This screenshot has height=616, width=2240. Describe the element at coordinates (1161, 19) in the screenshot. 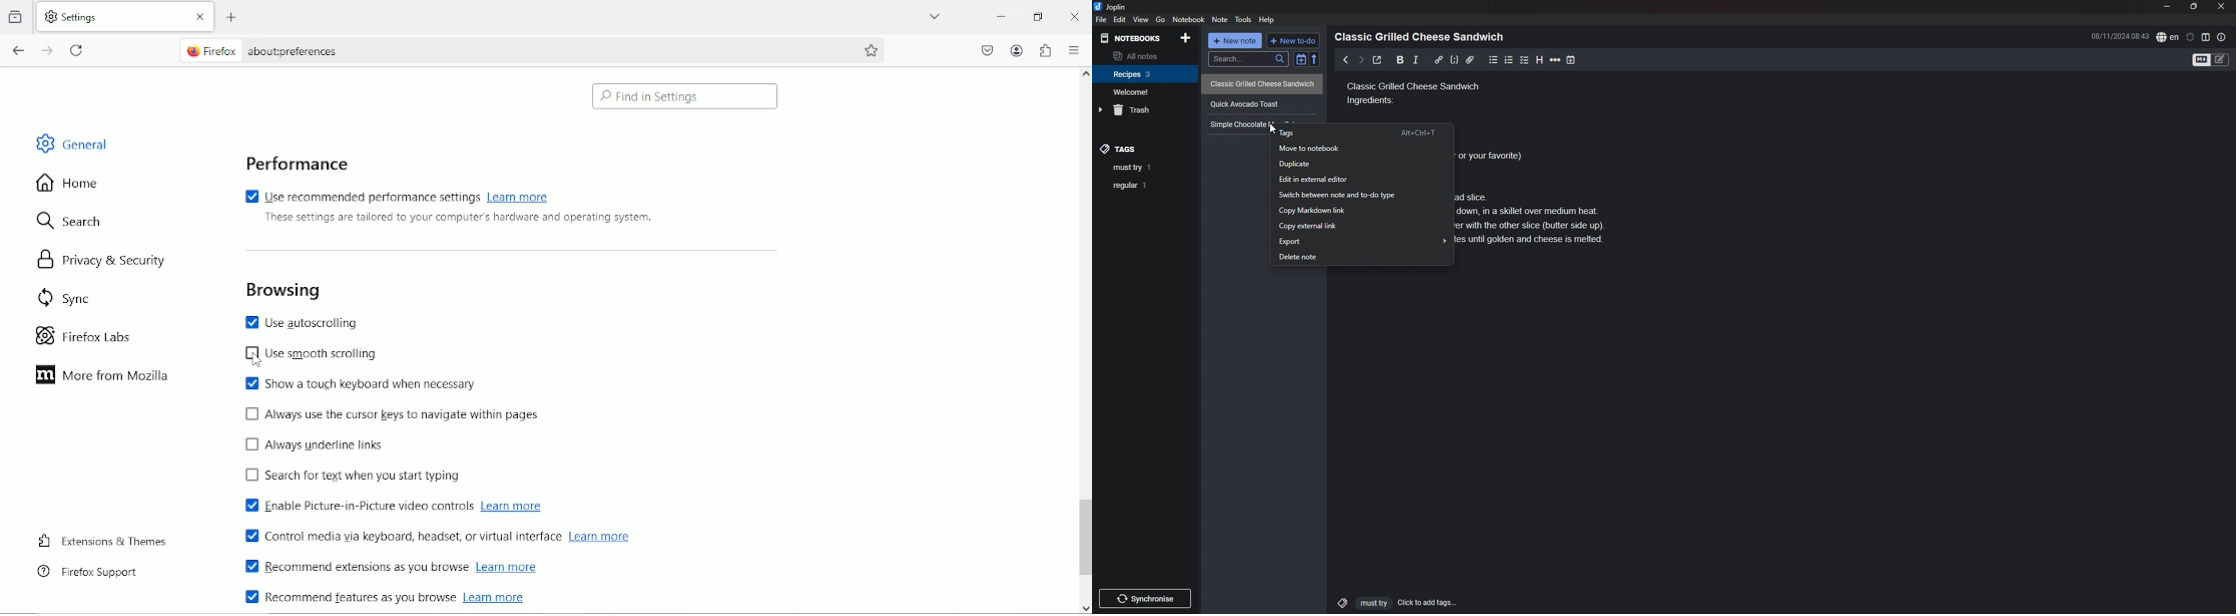

I see `go` at that location.